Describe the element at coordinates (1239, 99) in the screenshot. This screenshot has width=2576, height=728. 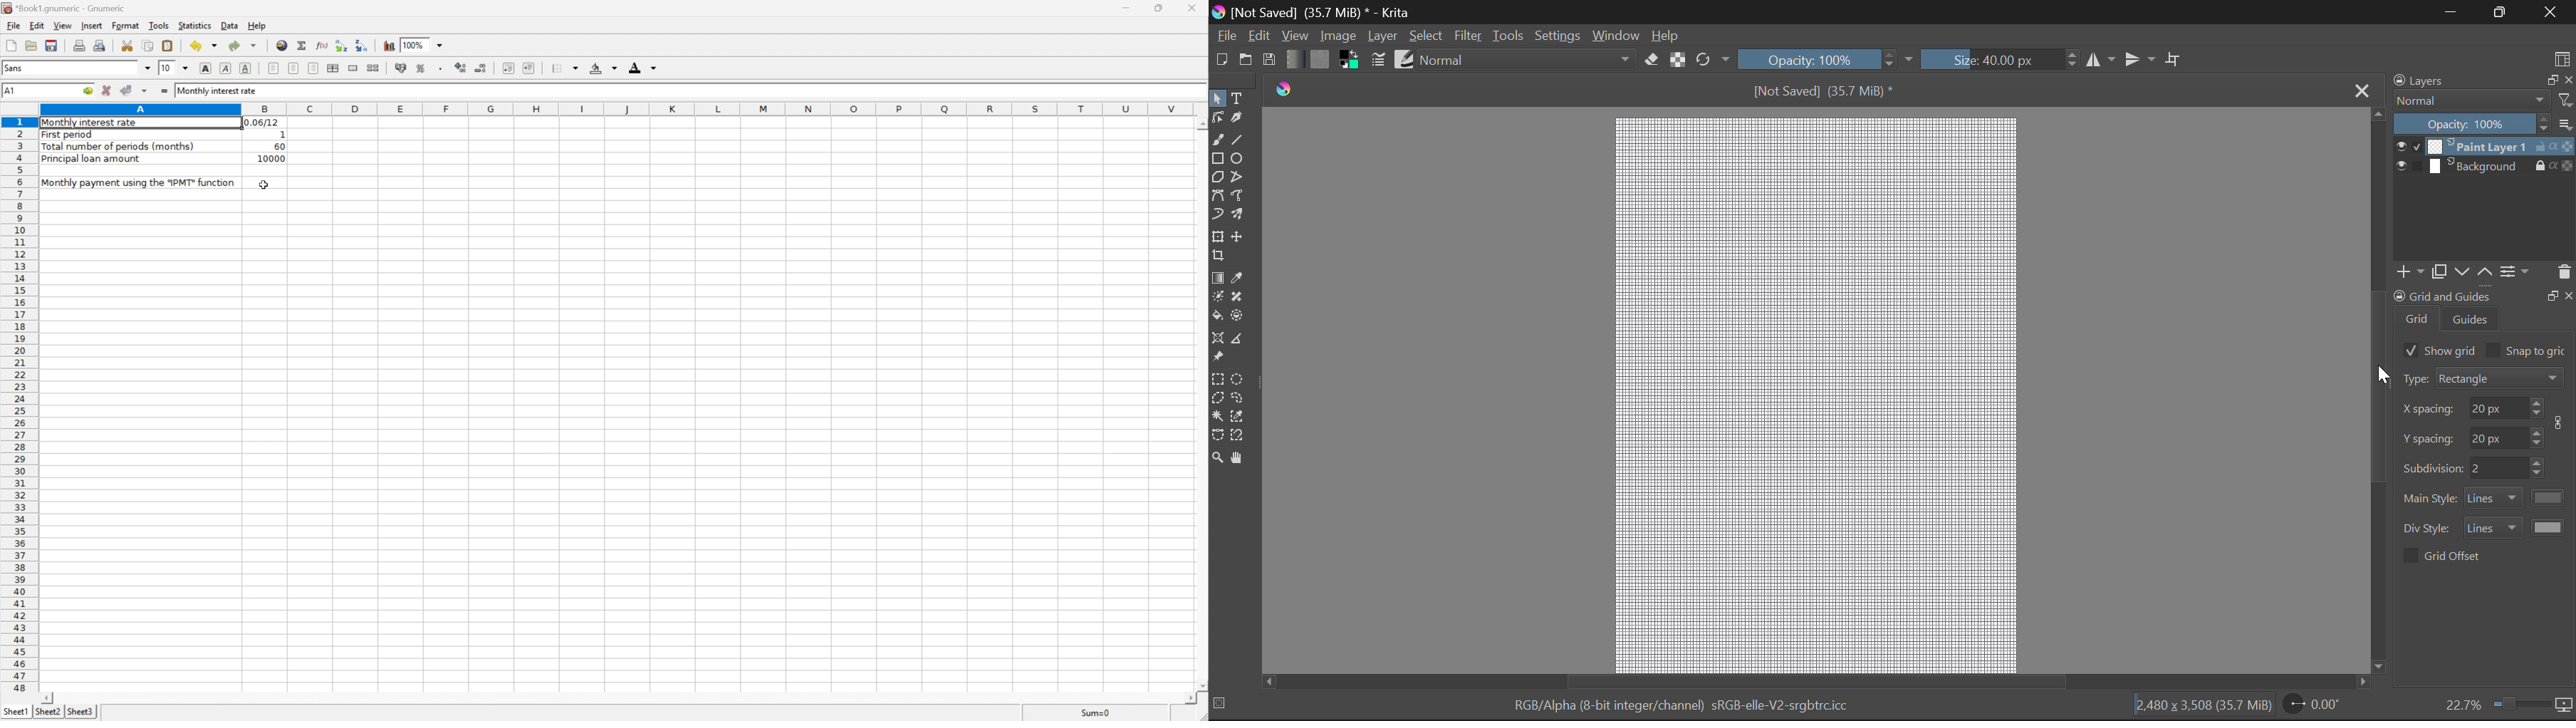
I see `Text` at that location.